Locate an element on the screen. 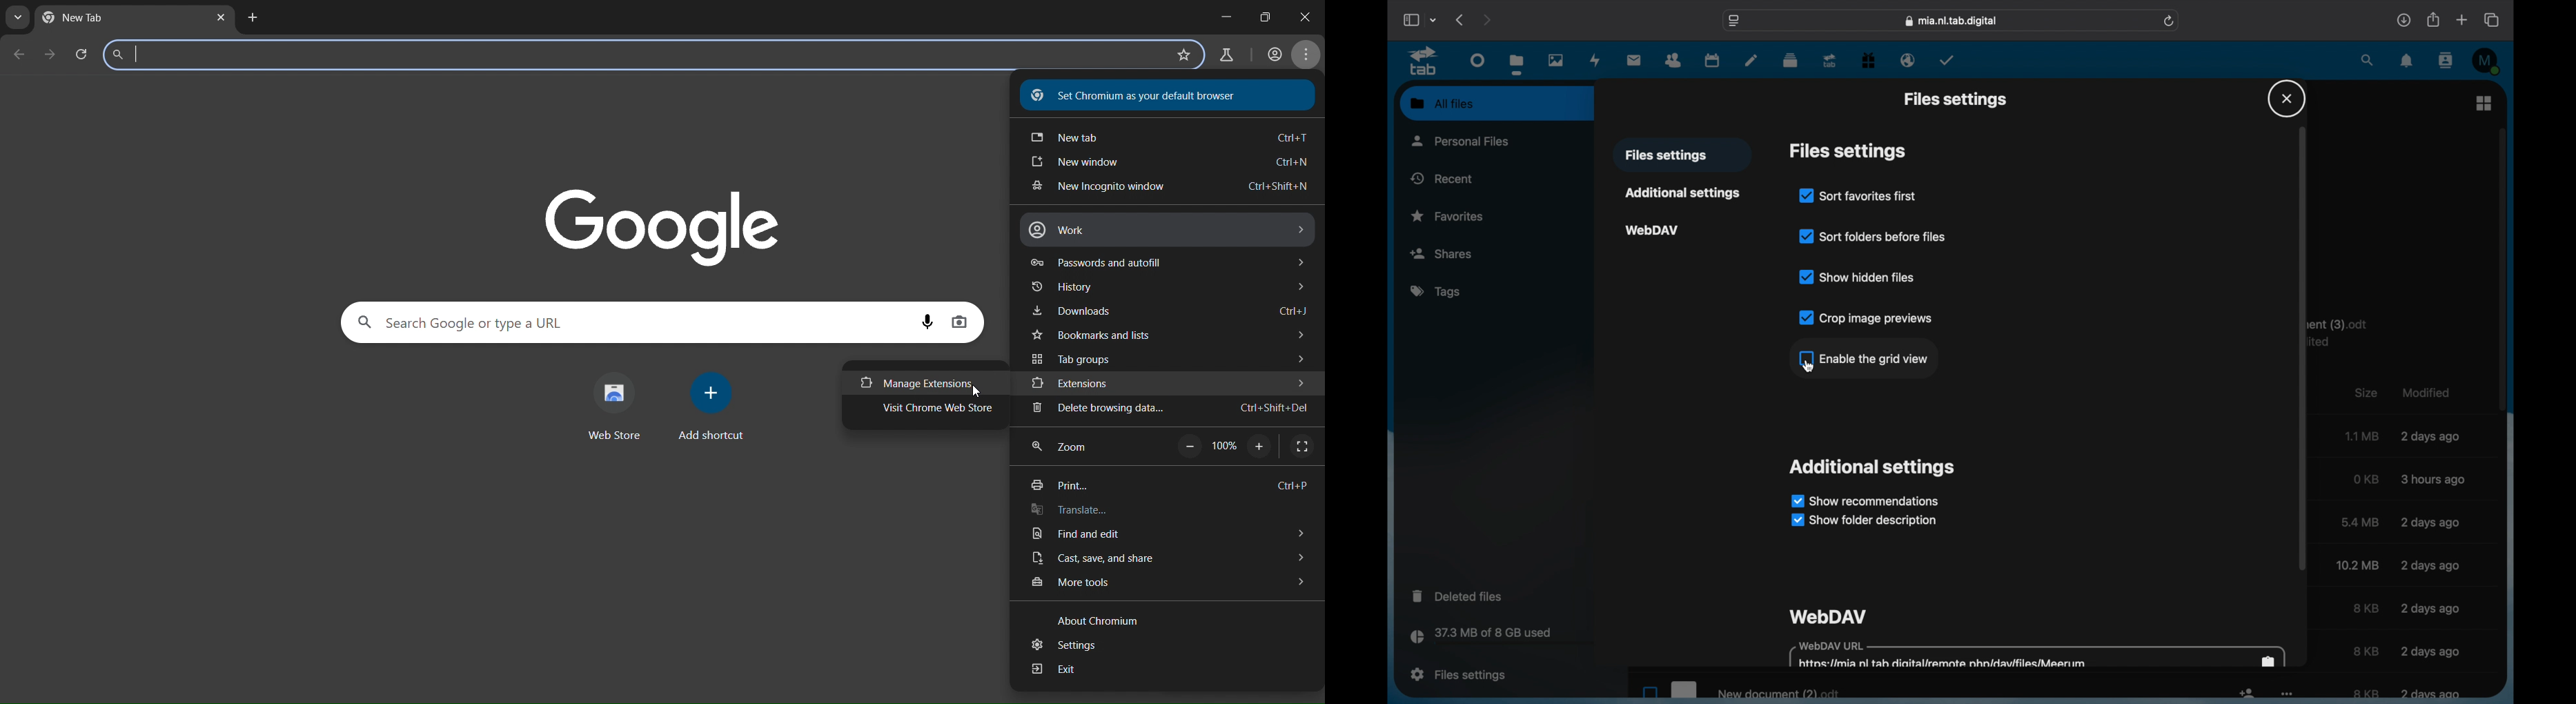  refresh is located at coordinates (2170, 20).